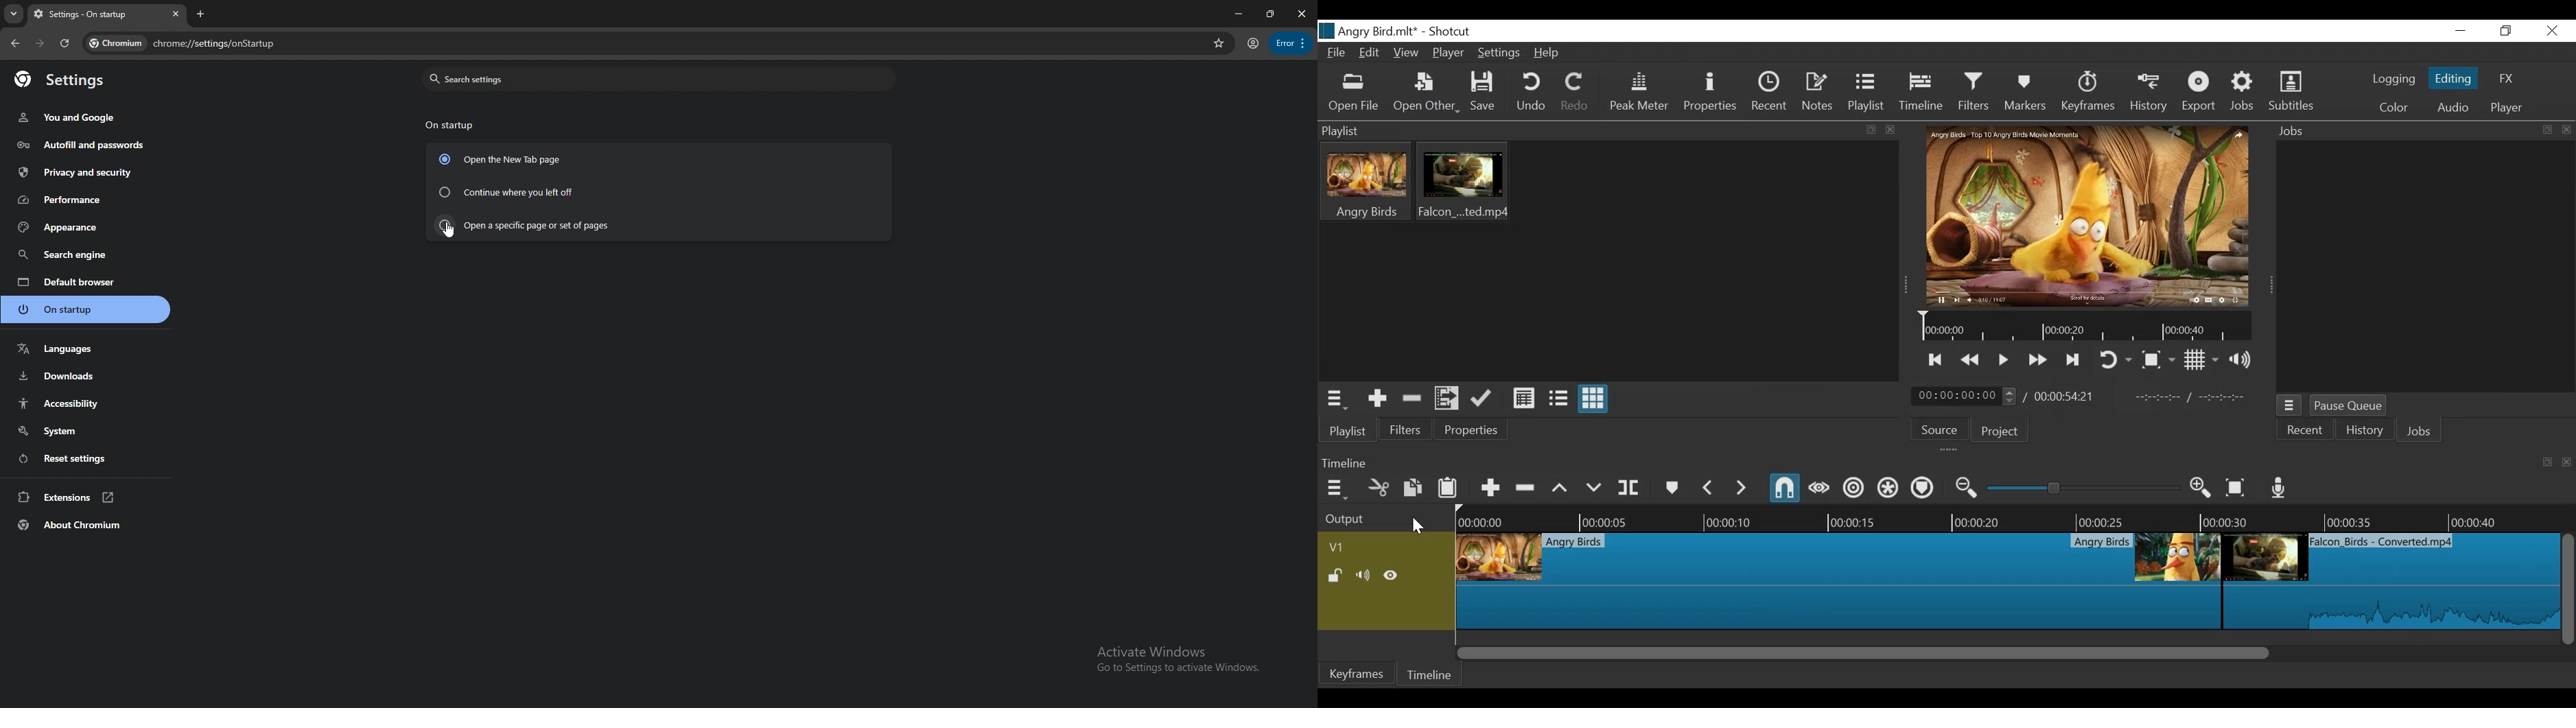 Image resolution: width=2576 pixels, height=728 pixels. Describe the element at coordinates (1629, 488) in the screenshot. I see `Split at playhead` at that location.